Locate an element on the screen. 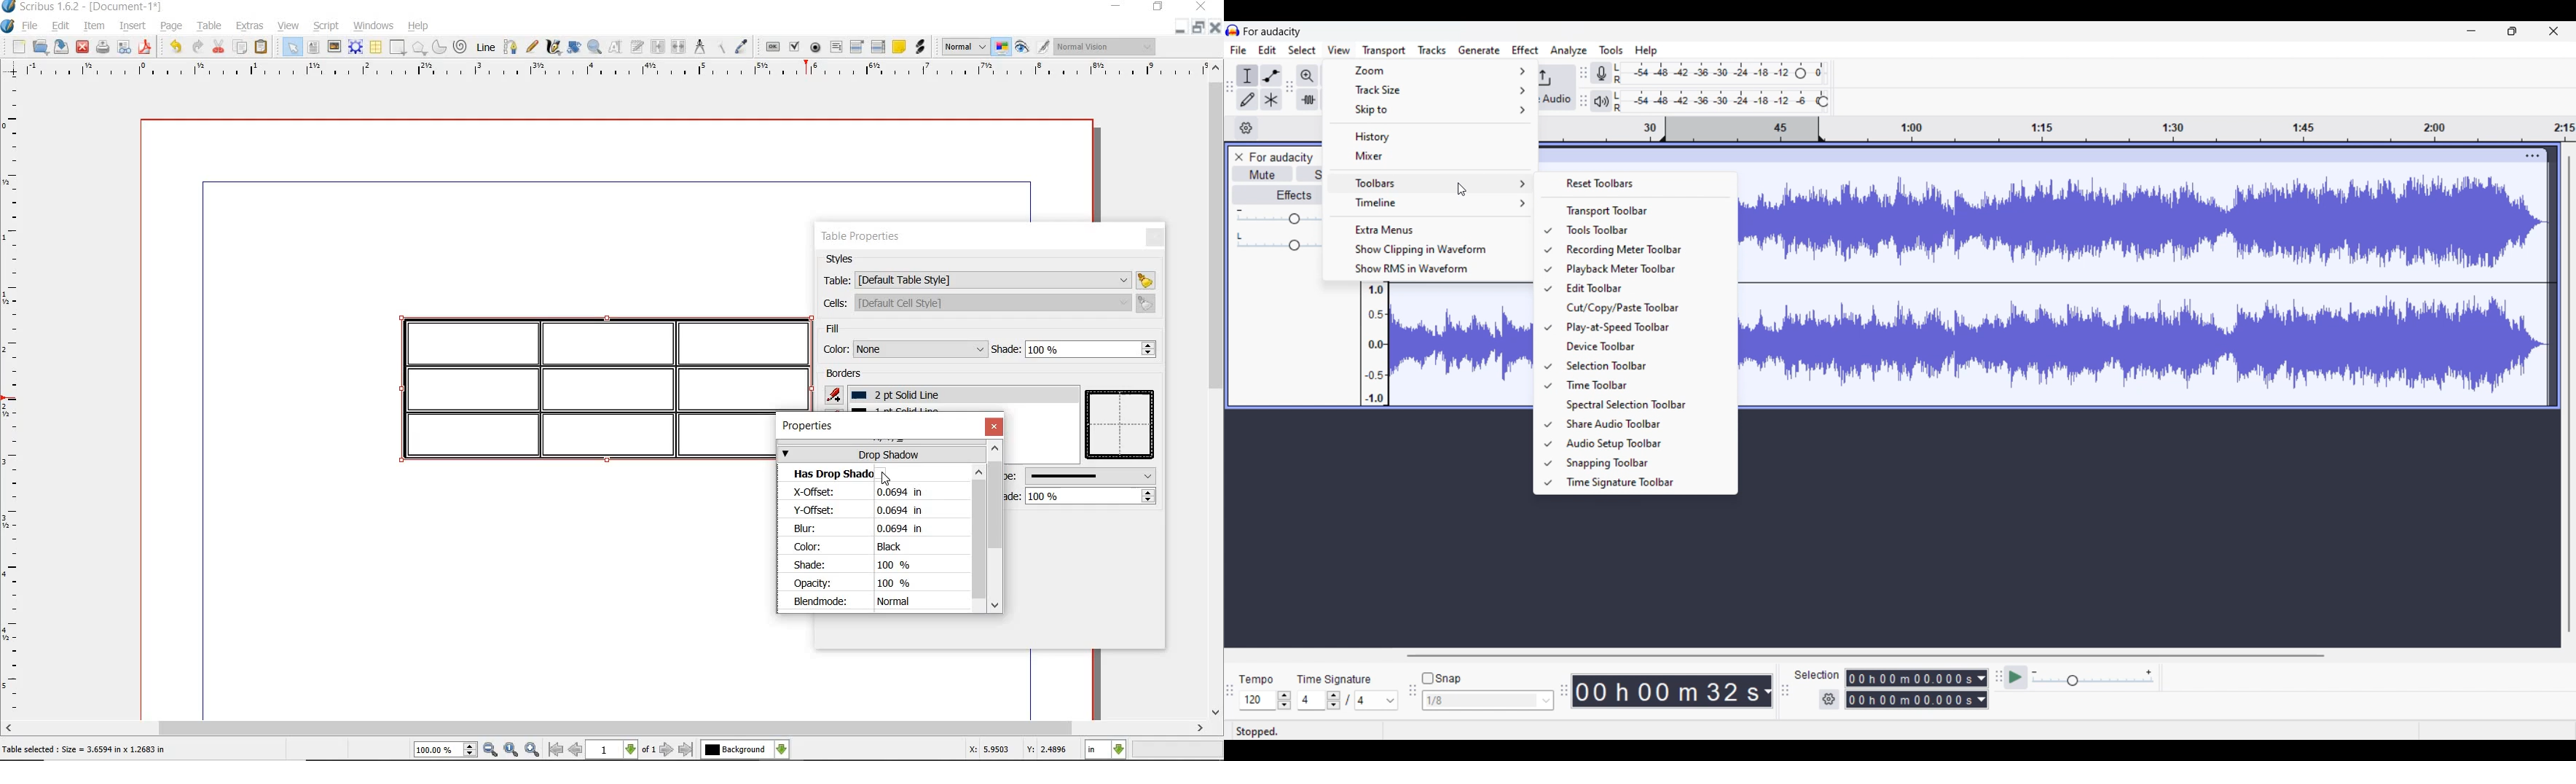 The height and width of the screenshot is (784, 2576). borders is located at coordinates (847, 375).